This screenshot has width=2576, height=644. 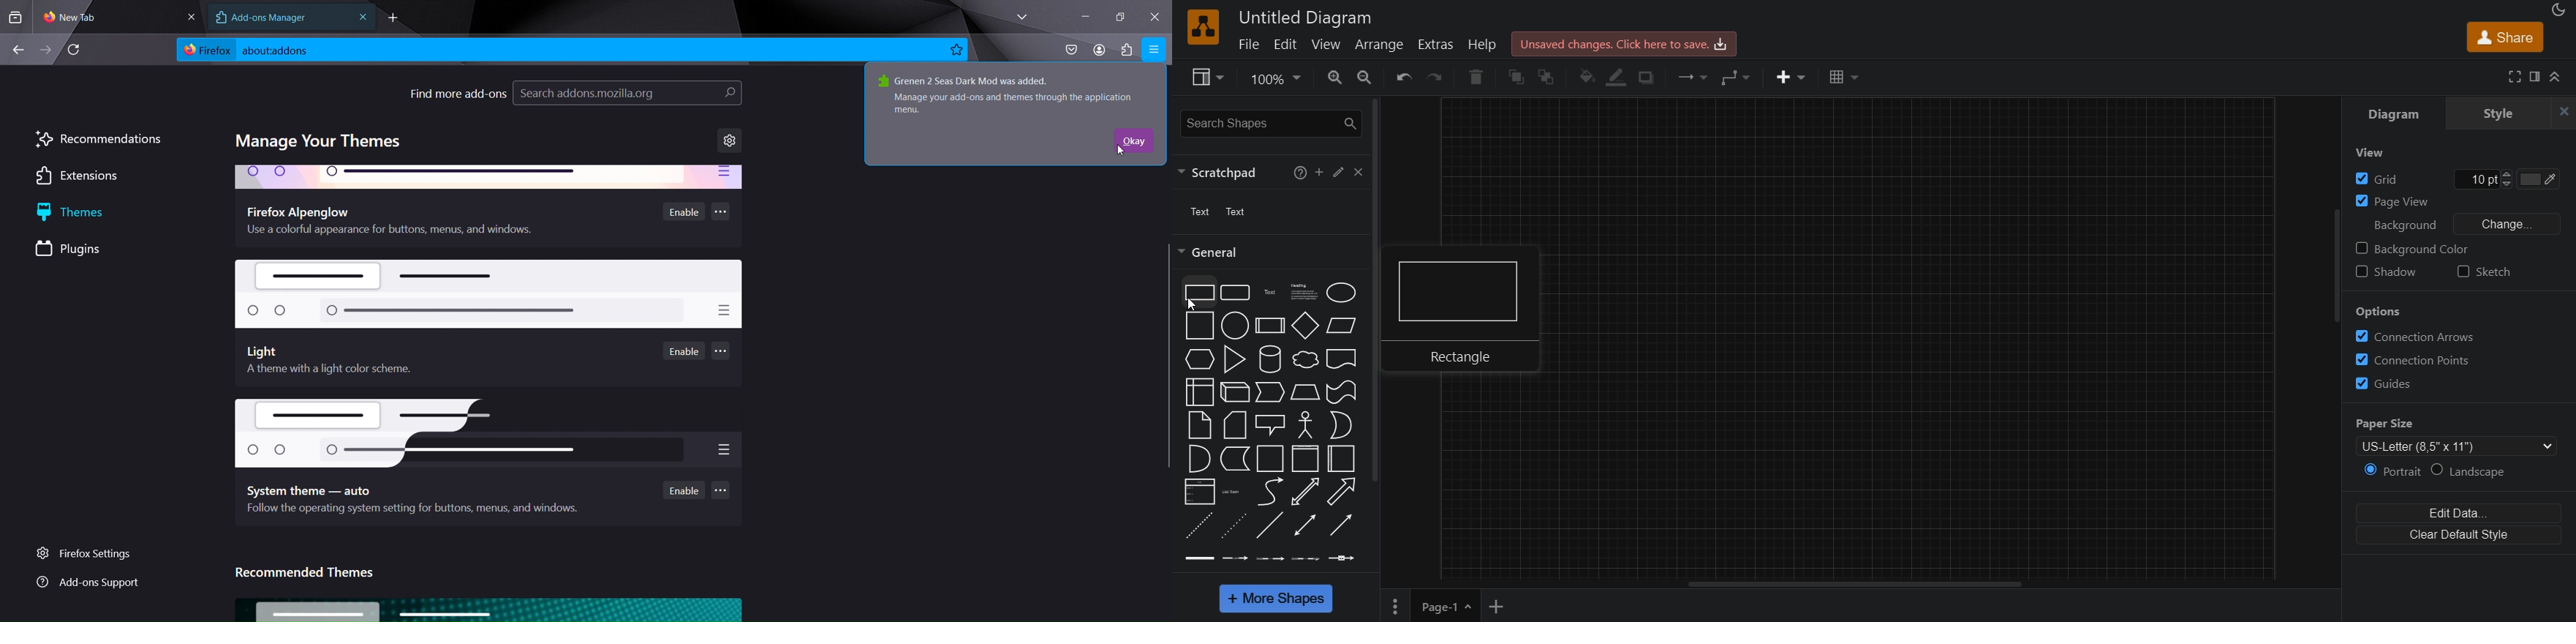 I want to click on curve, so click(x=1269, y=492).